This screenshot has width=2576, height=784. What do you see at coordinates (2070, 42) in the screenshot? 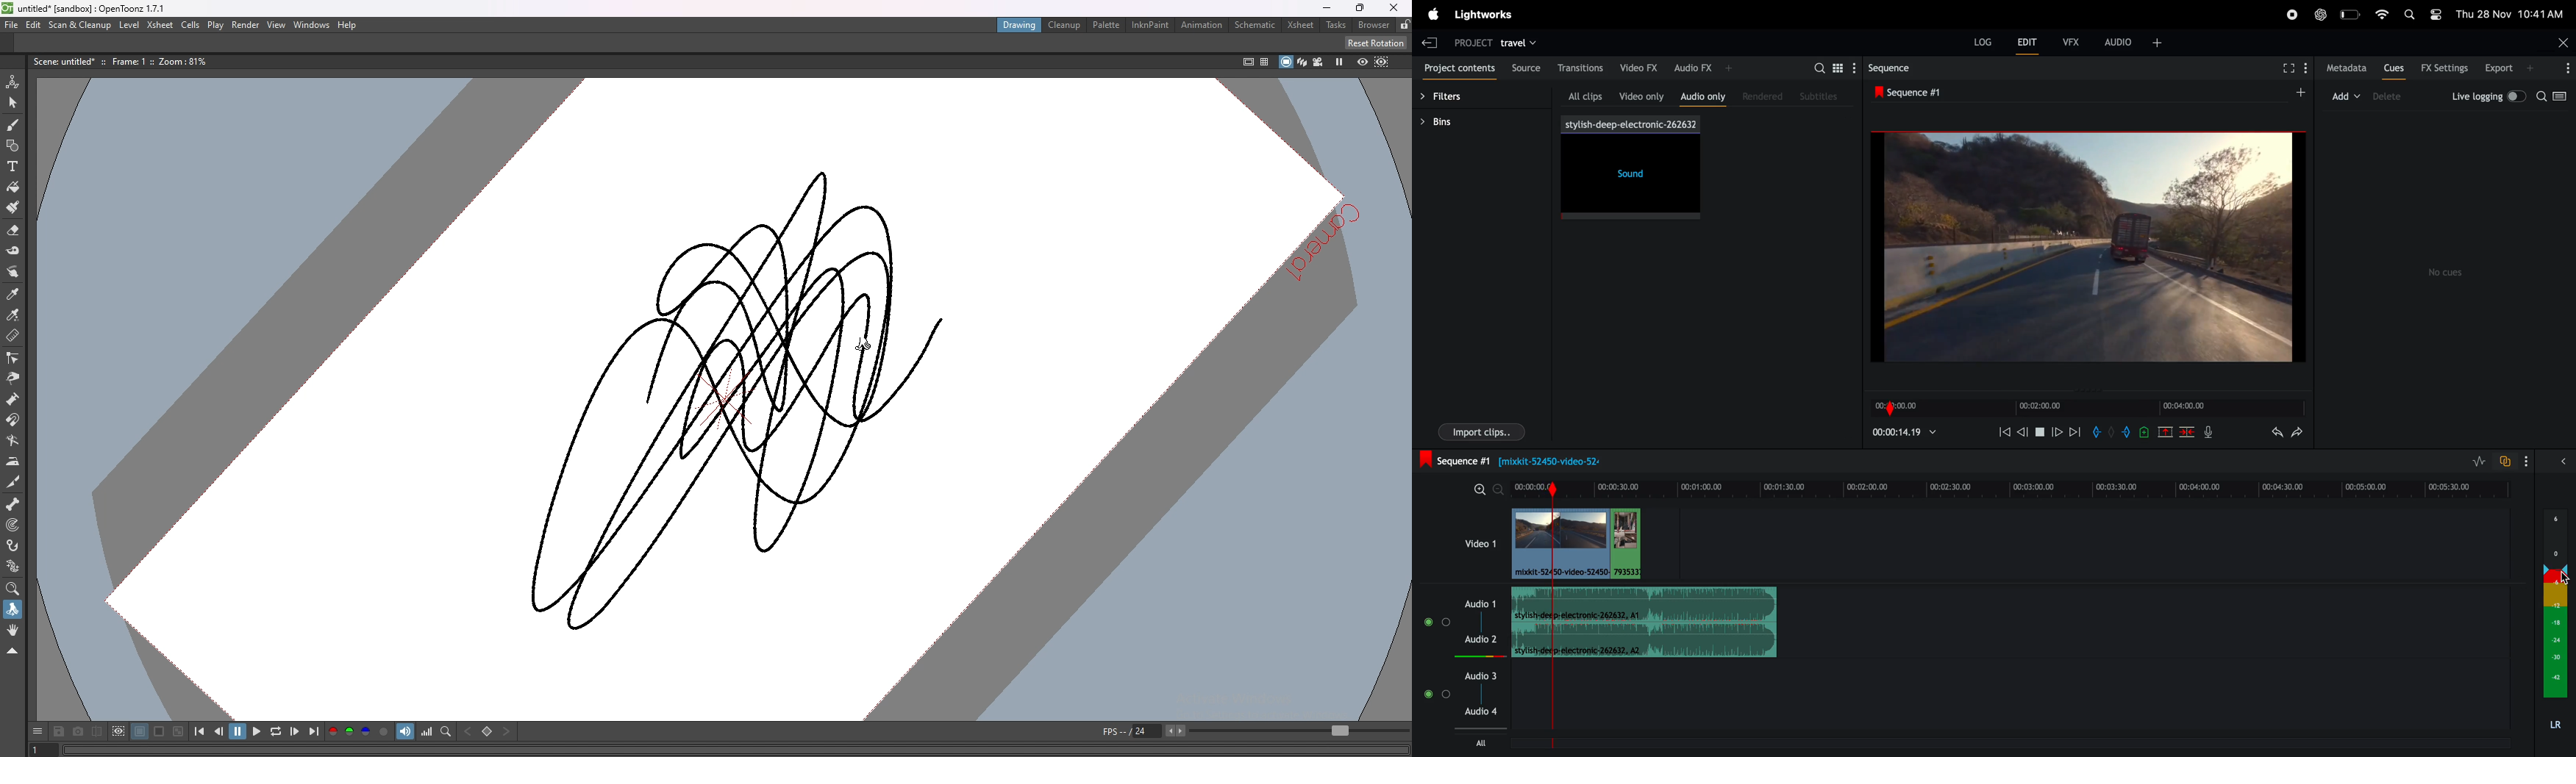
I see `vfx` at bounding box center [2070, 42].